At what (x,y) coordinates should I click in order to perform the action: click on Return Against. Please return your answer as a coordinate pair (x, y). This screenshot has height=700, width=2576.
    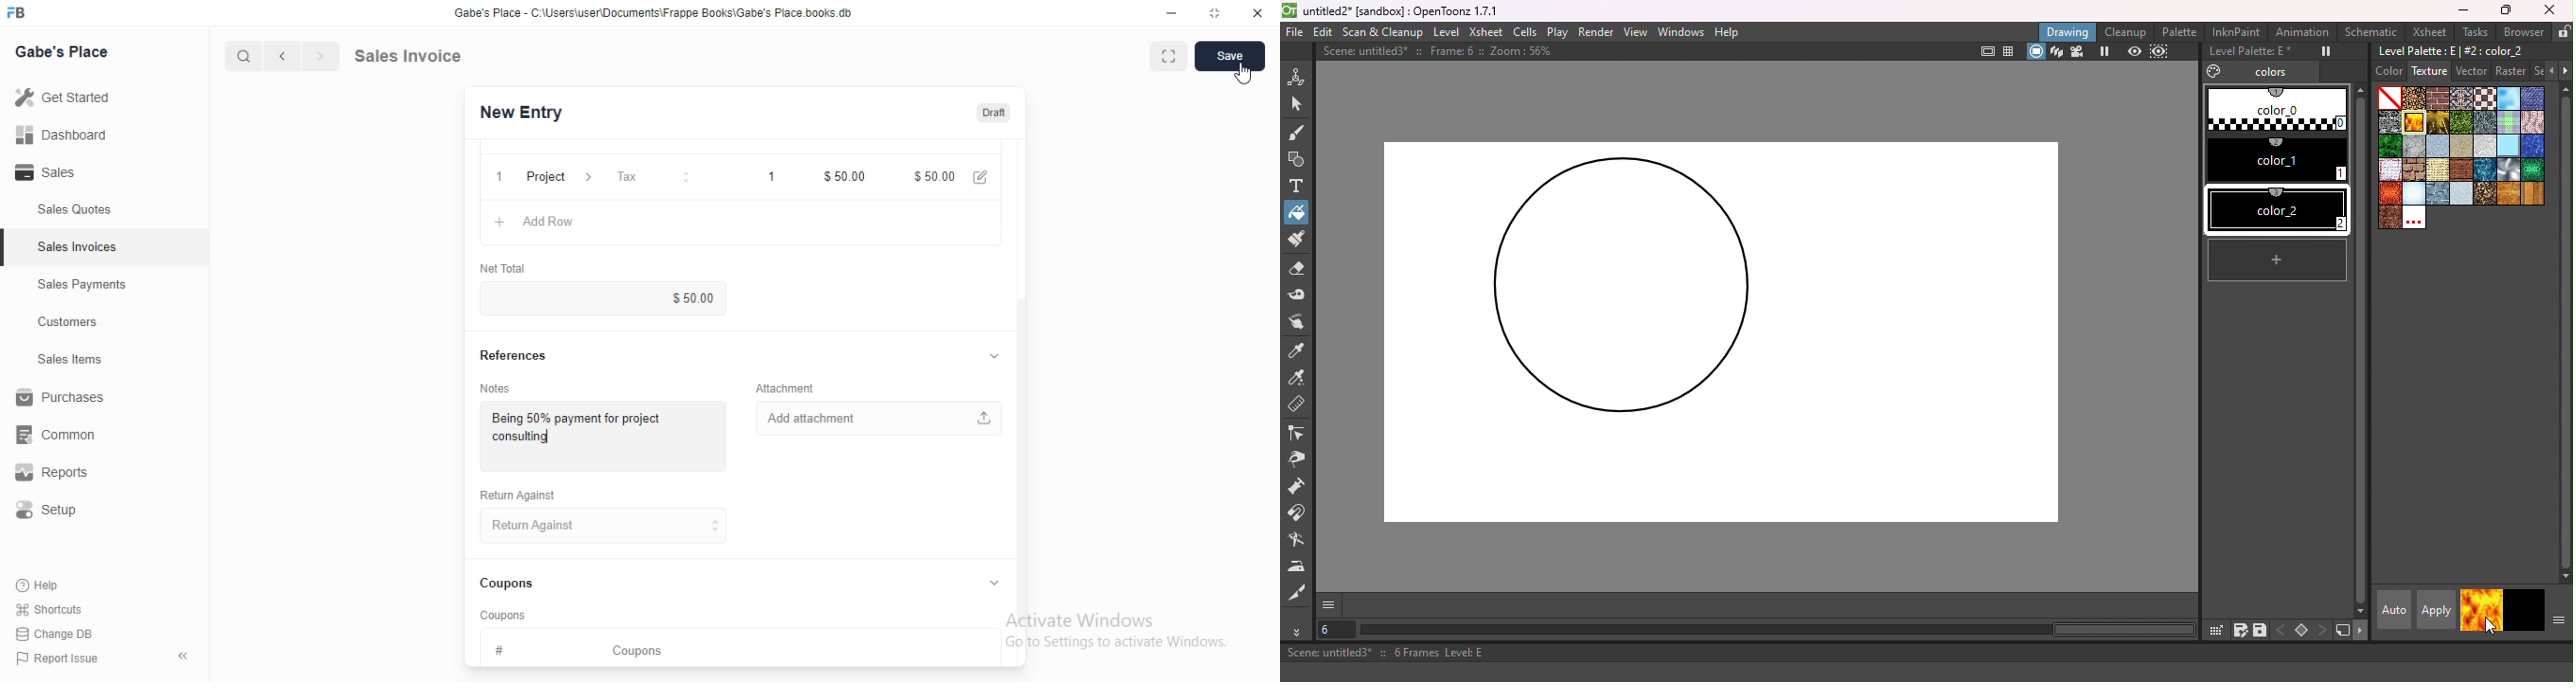
    Looking at the image, I should click on (523, 495).